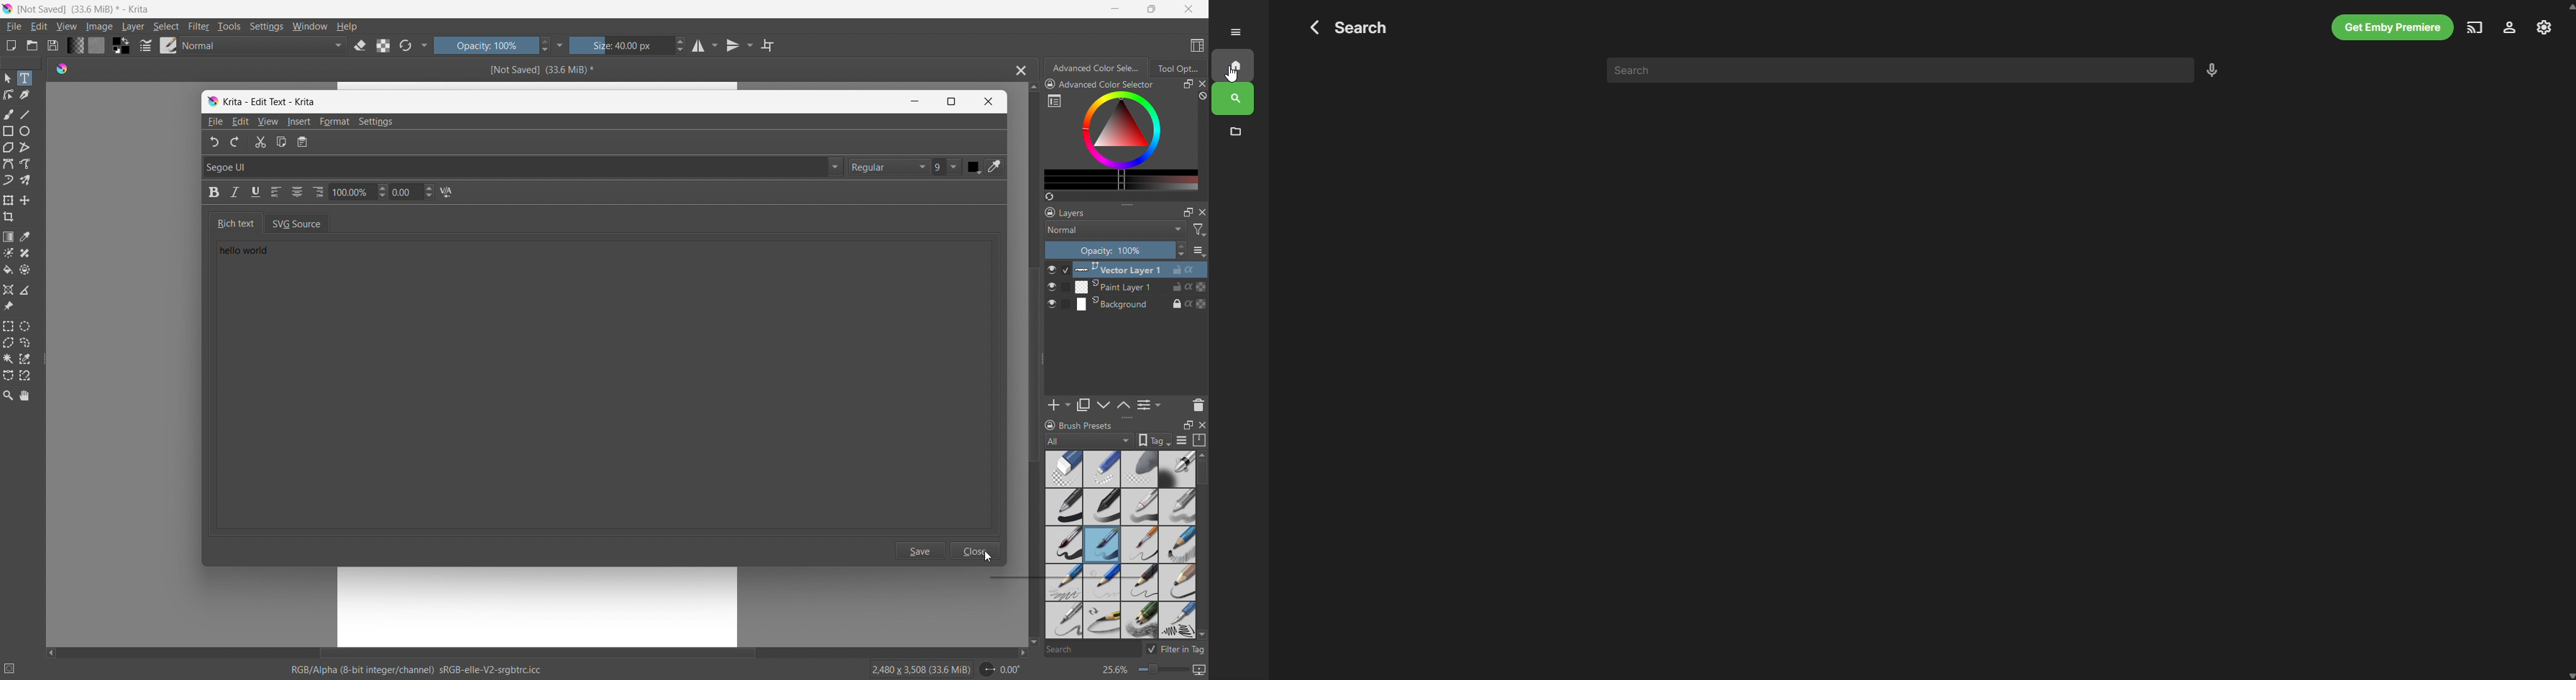 Image resolution: width=2576 pixels, height=700 pixels. Describe the element at coordinates (210, 142) in the screenshot. I see `undo` at that location.